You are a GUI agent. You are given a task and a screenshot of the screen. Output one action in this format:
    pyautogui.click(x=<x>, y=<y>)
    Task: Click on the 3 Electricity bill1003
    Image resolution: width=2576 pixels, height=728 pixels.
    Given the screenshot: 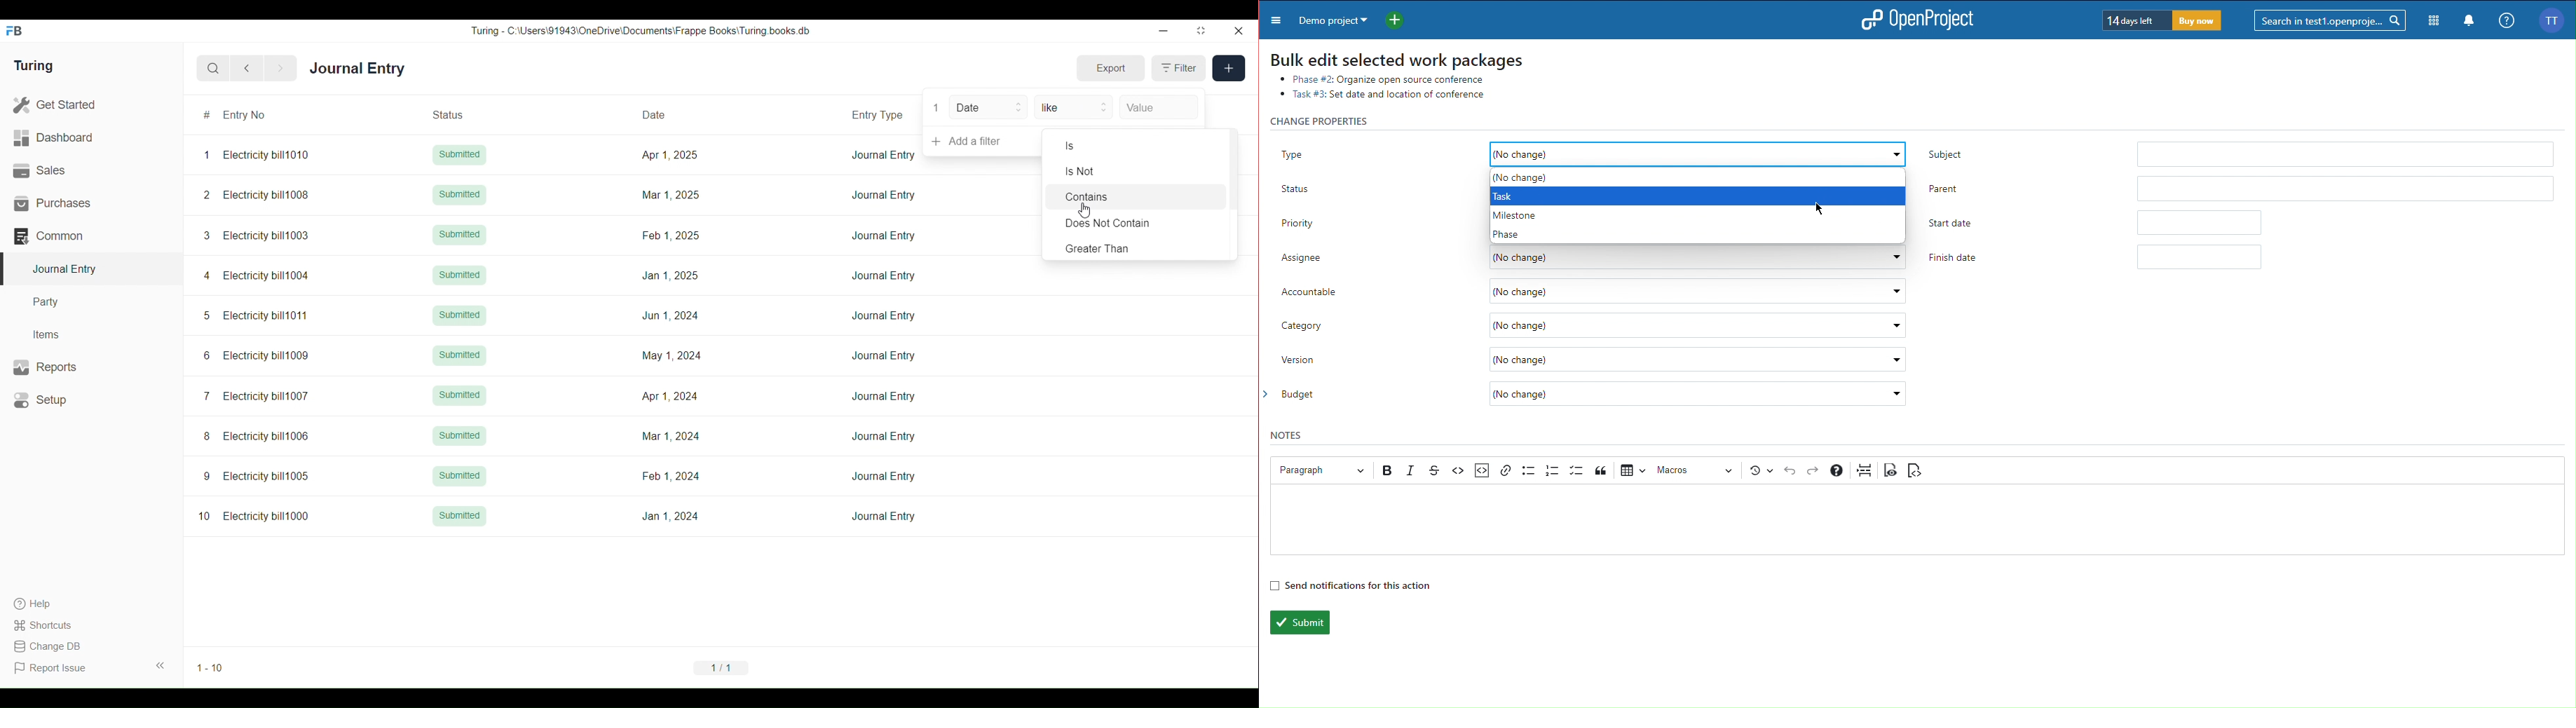 What is the action you would take?
    pyautogui.click(x=257, y=235)
    